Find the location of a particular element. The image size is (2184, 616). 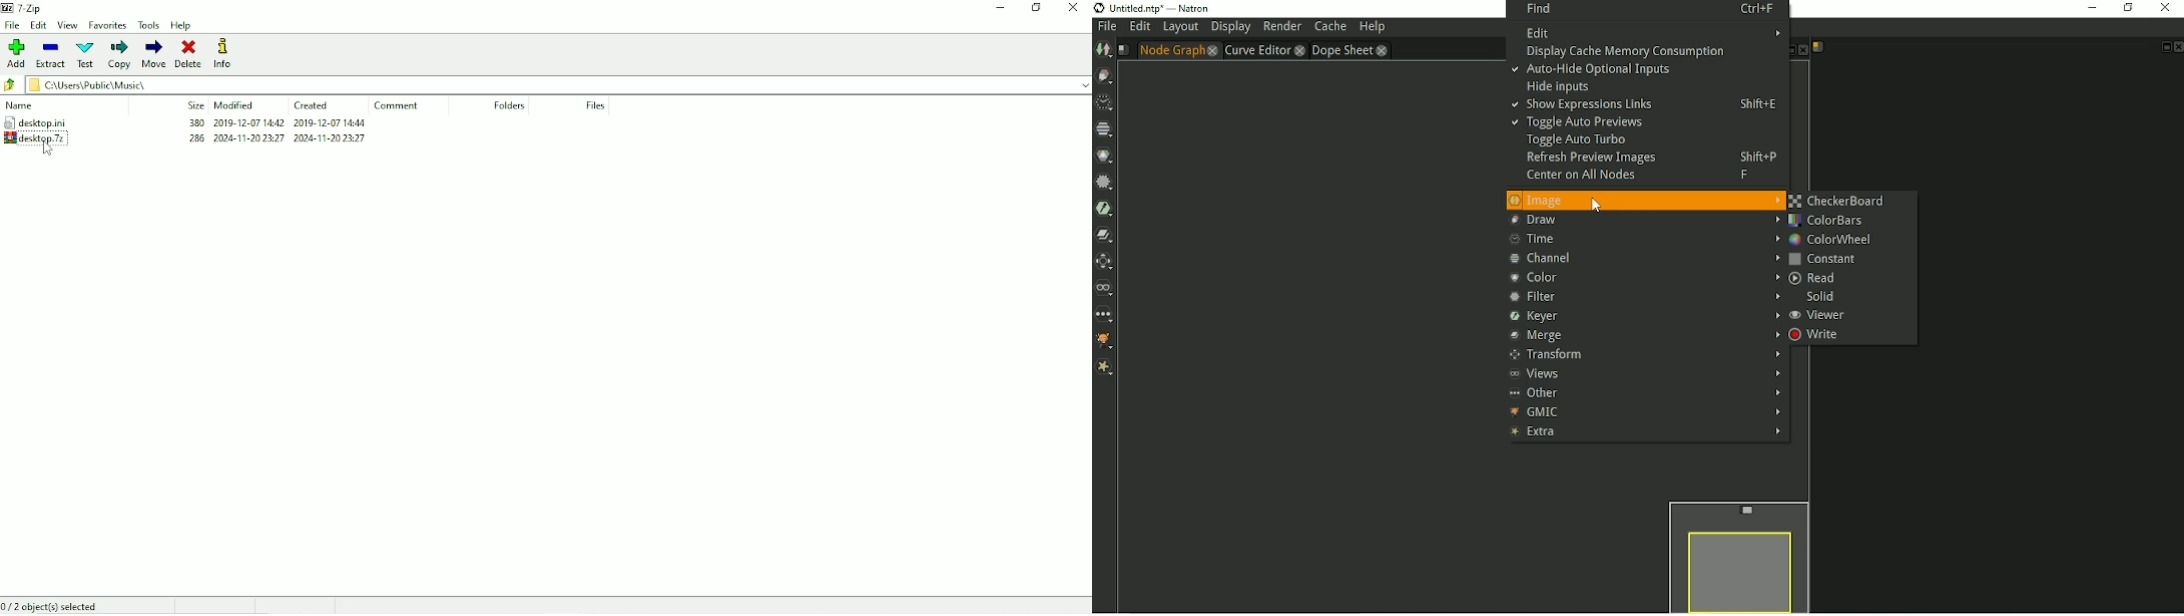

Help is located at coordinates (183, 25).